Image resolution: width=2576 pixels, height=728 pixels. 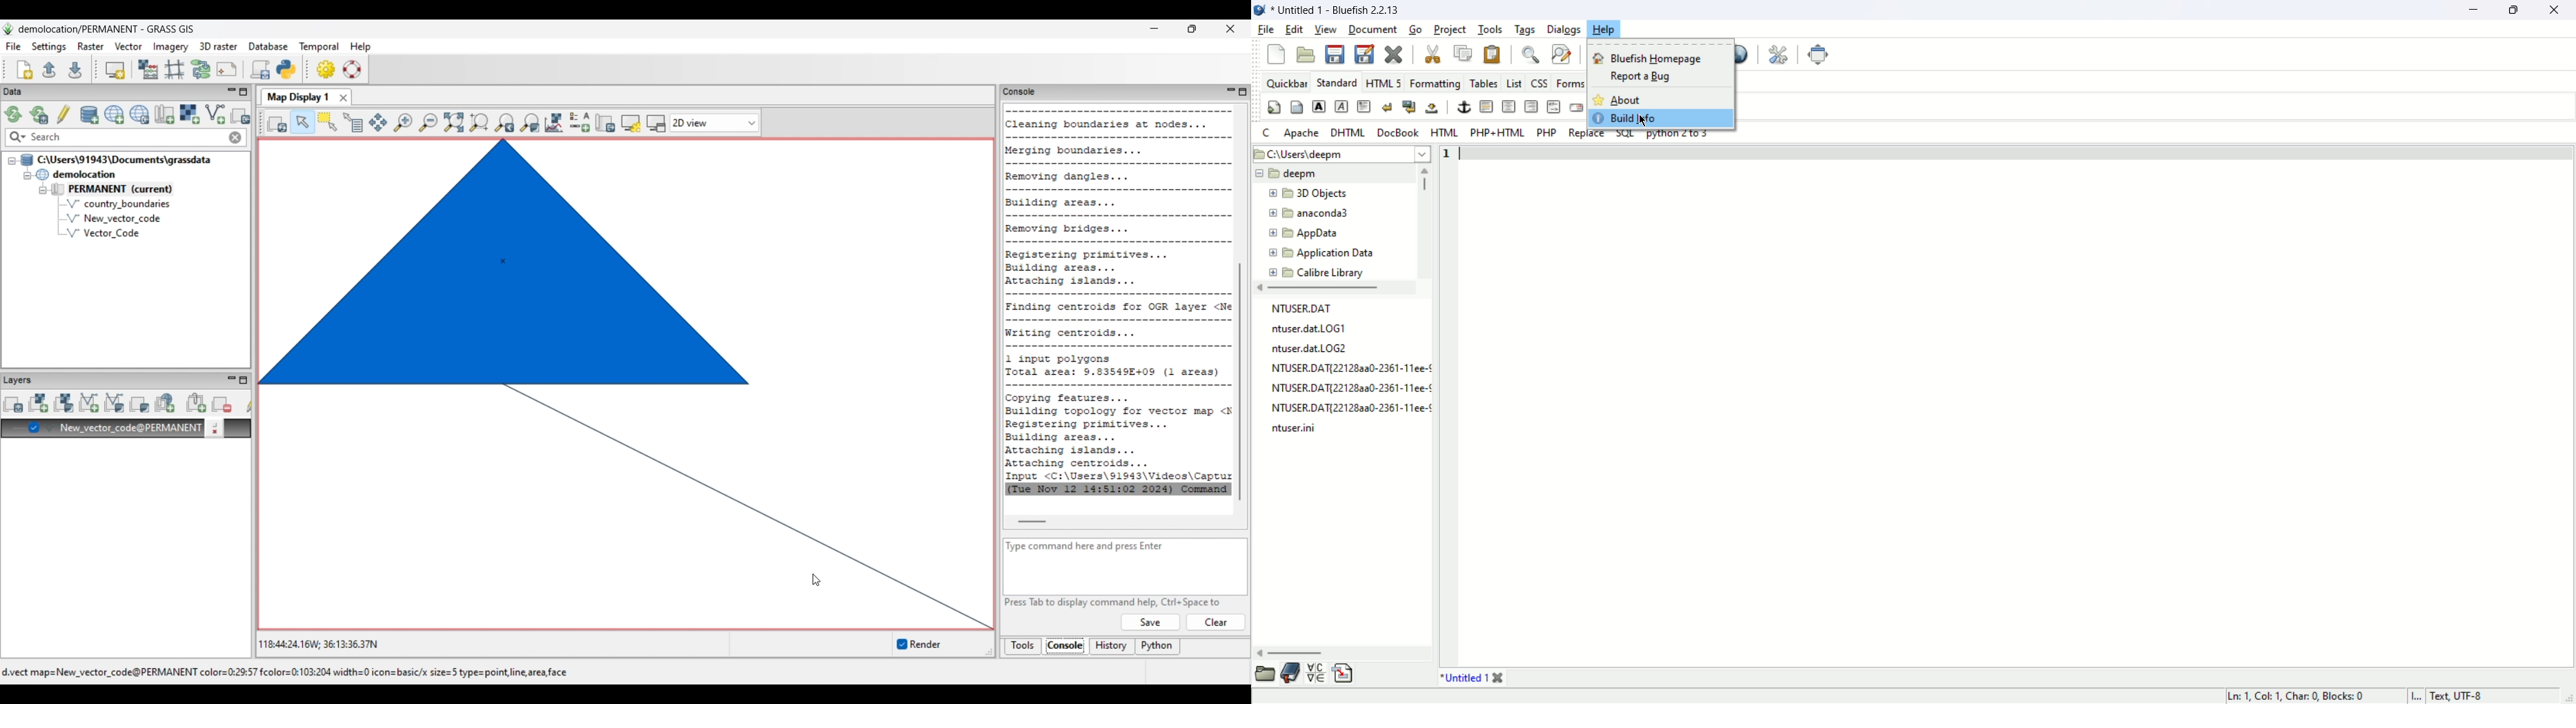 I want to click on preferences, so click(x=1780, y=55).